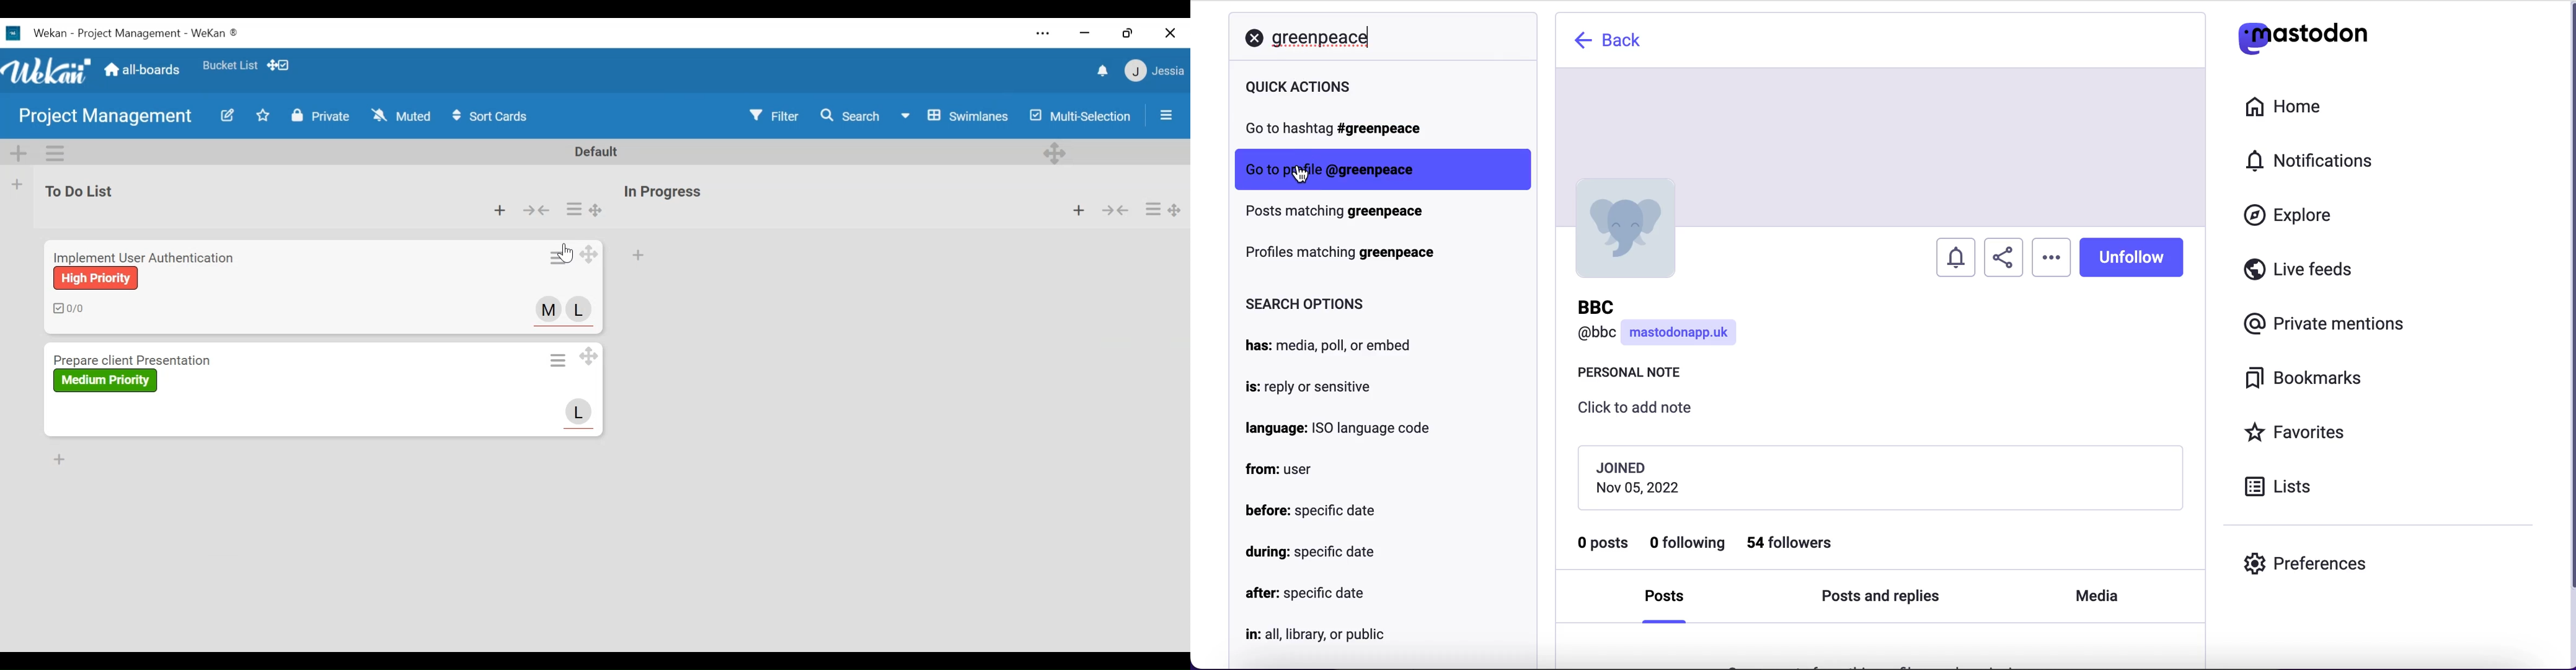  Describe the element at coordinates (1153, 72) in the screenshot. I see `Member menu` at that location.